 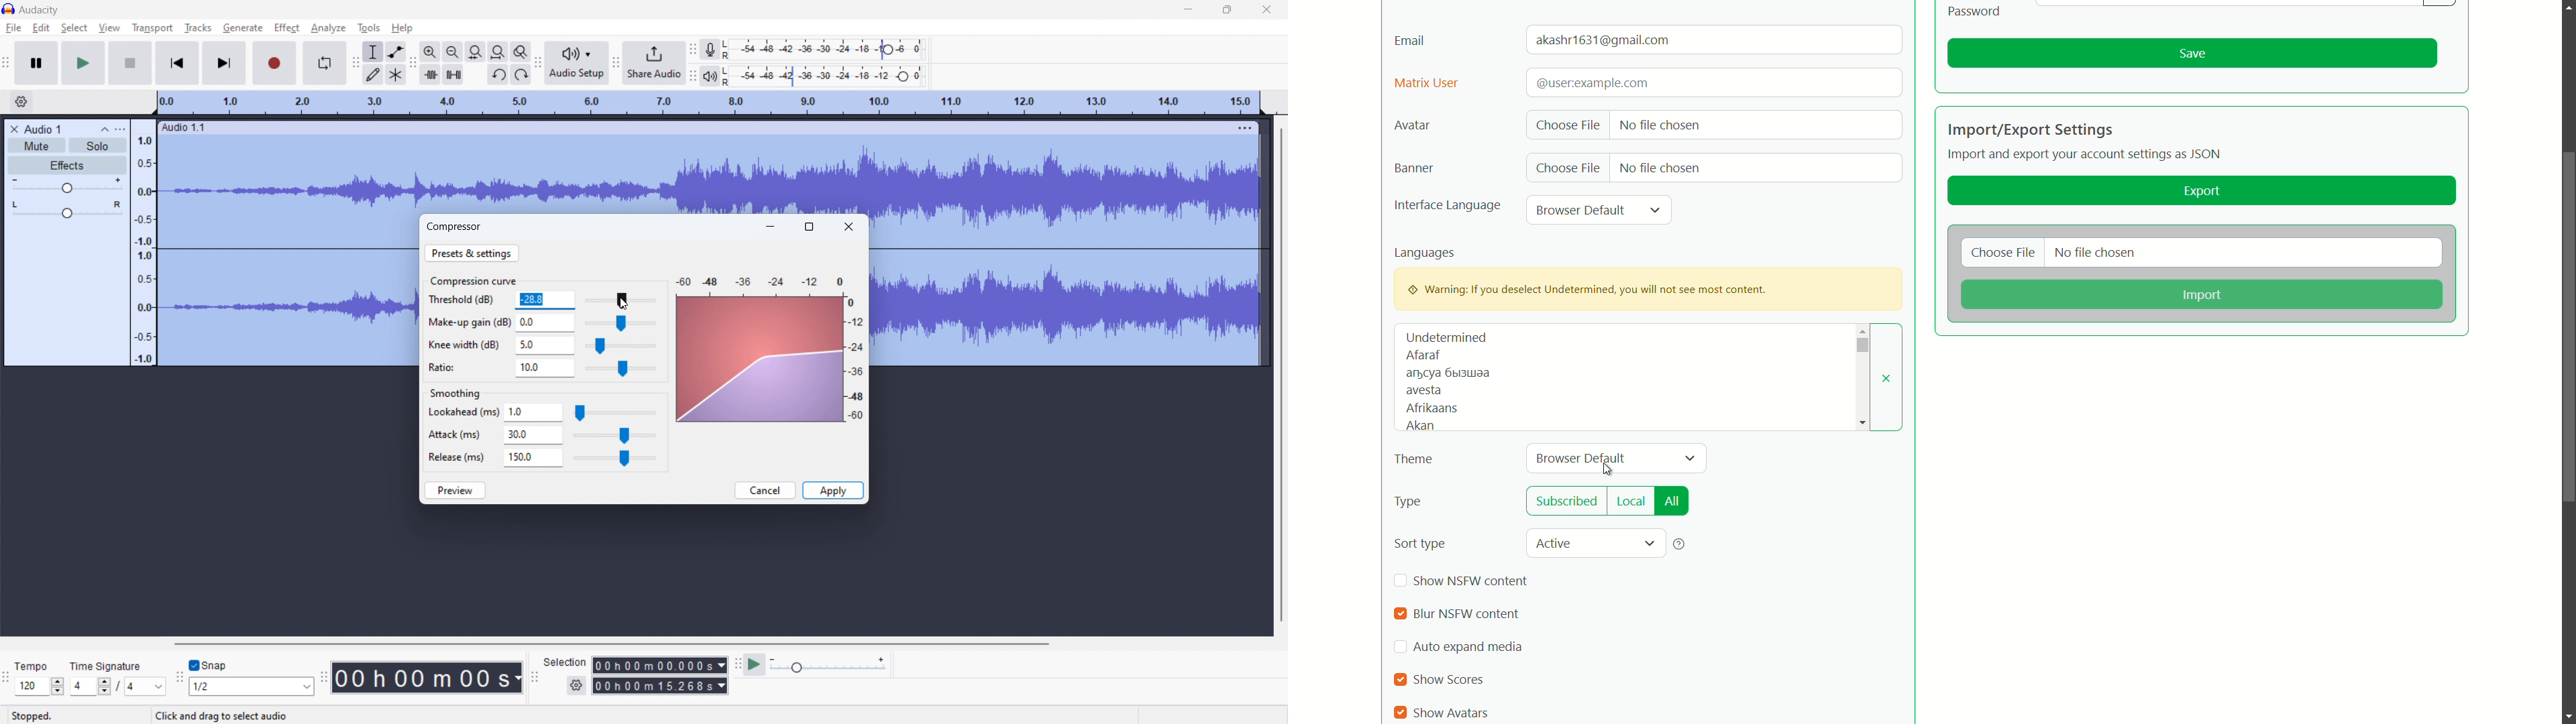 I want to click on toggle zoom, so click(x=521, y=52).